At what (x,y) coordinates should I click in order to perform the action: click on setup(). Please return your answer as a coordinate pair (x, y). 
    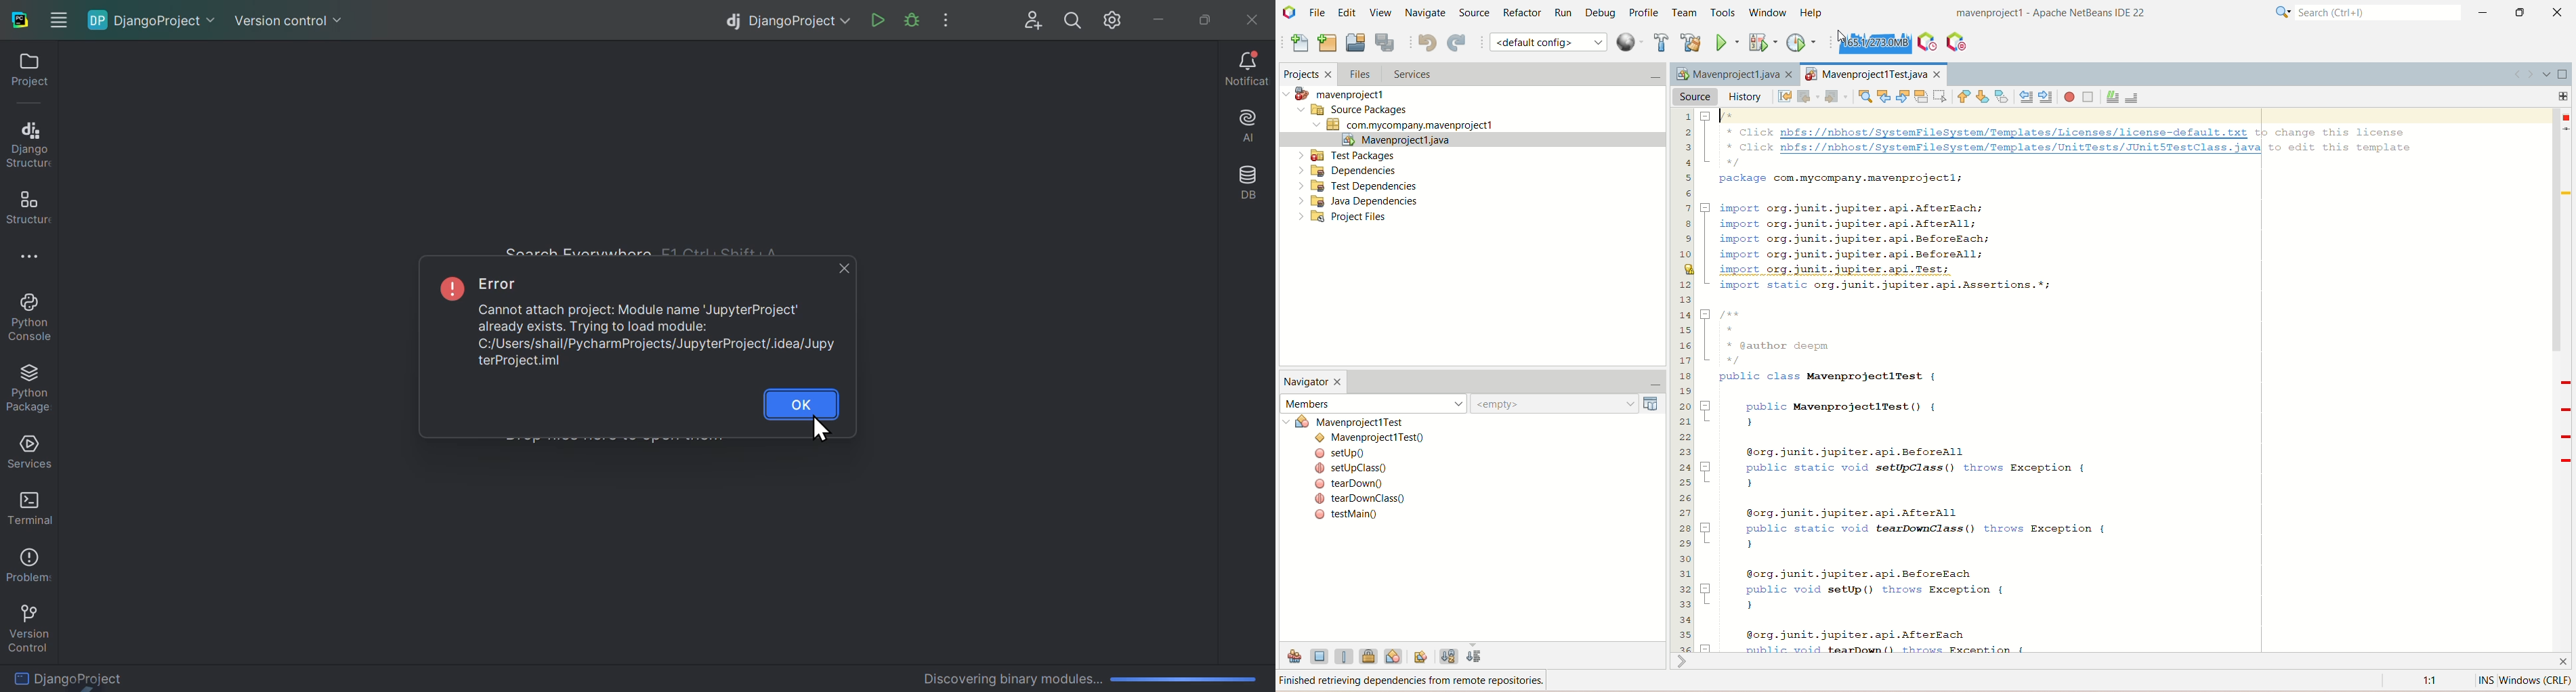
    Looking at the image, I should click on (1378, 452).